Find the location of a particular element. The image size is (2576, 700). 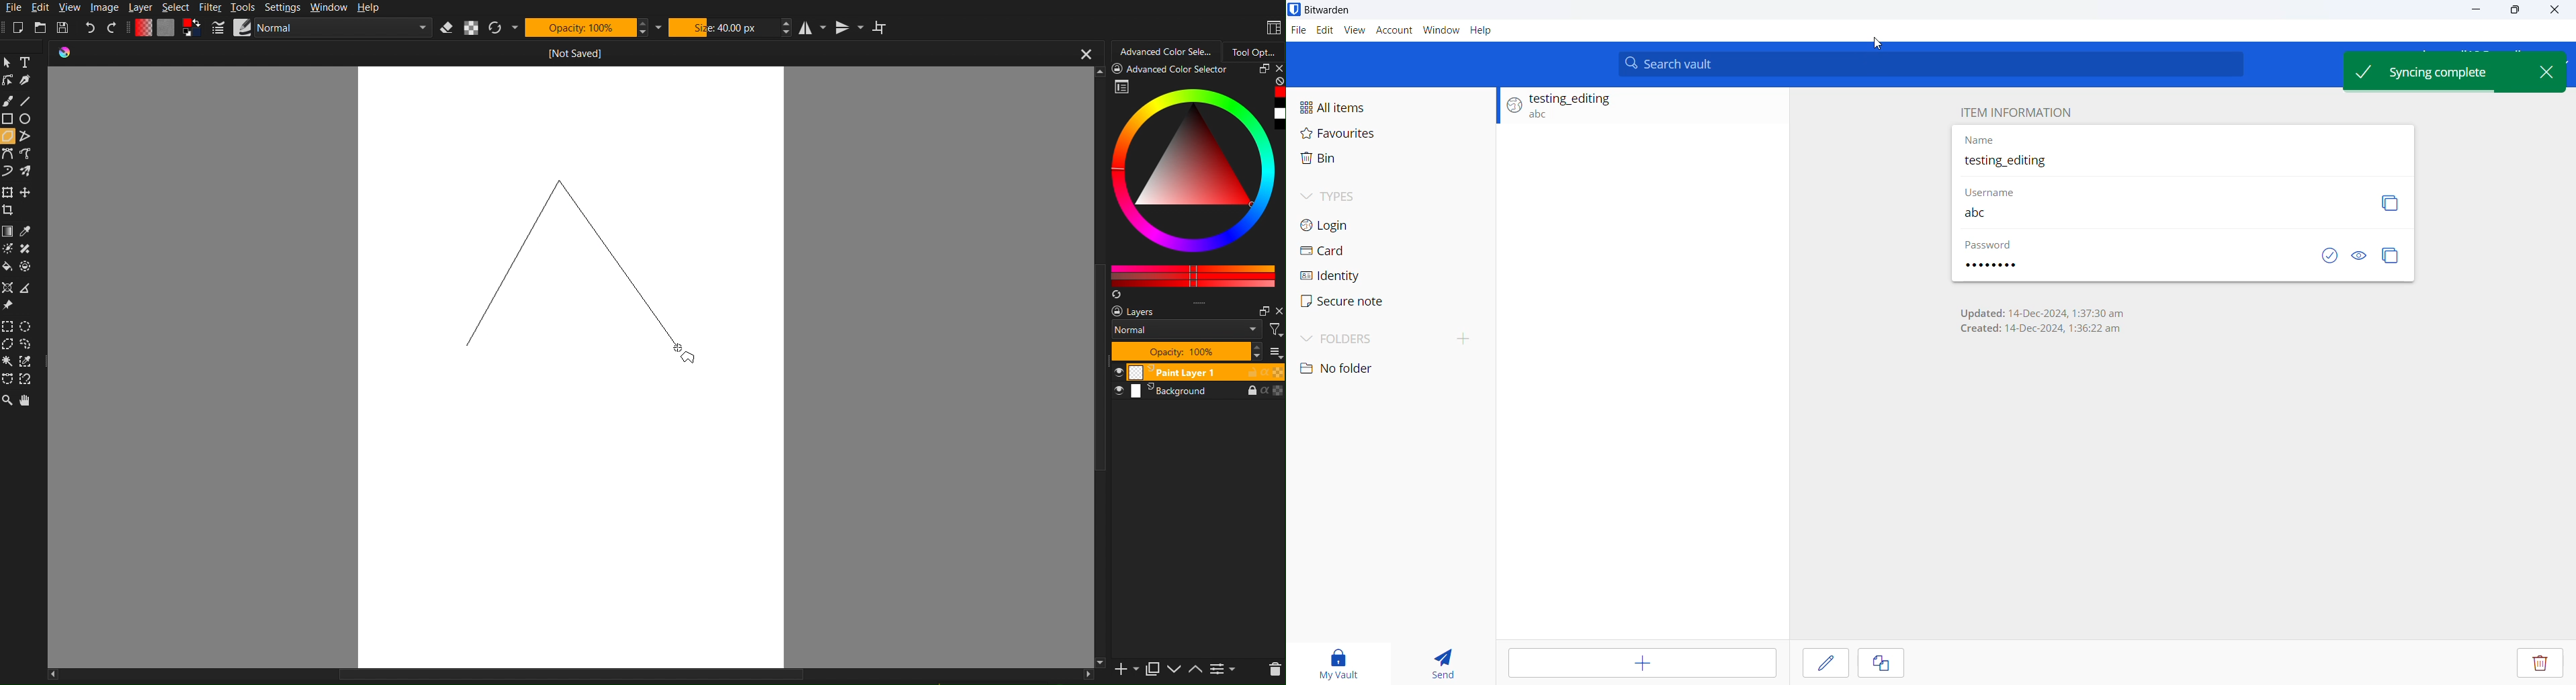

scroll bar is located at coordinates (1100, 367).